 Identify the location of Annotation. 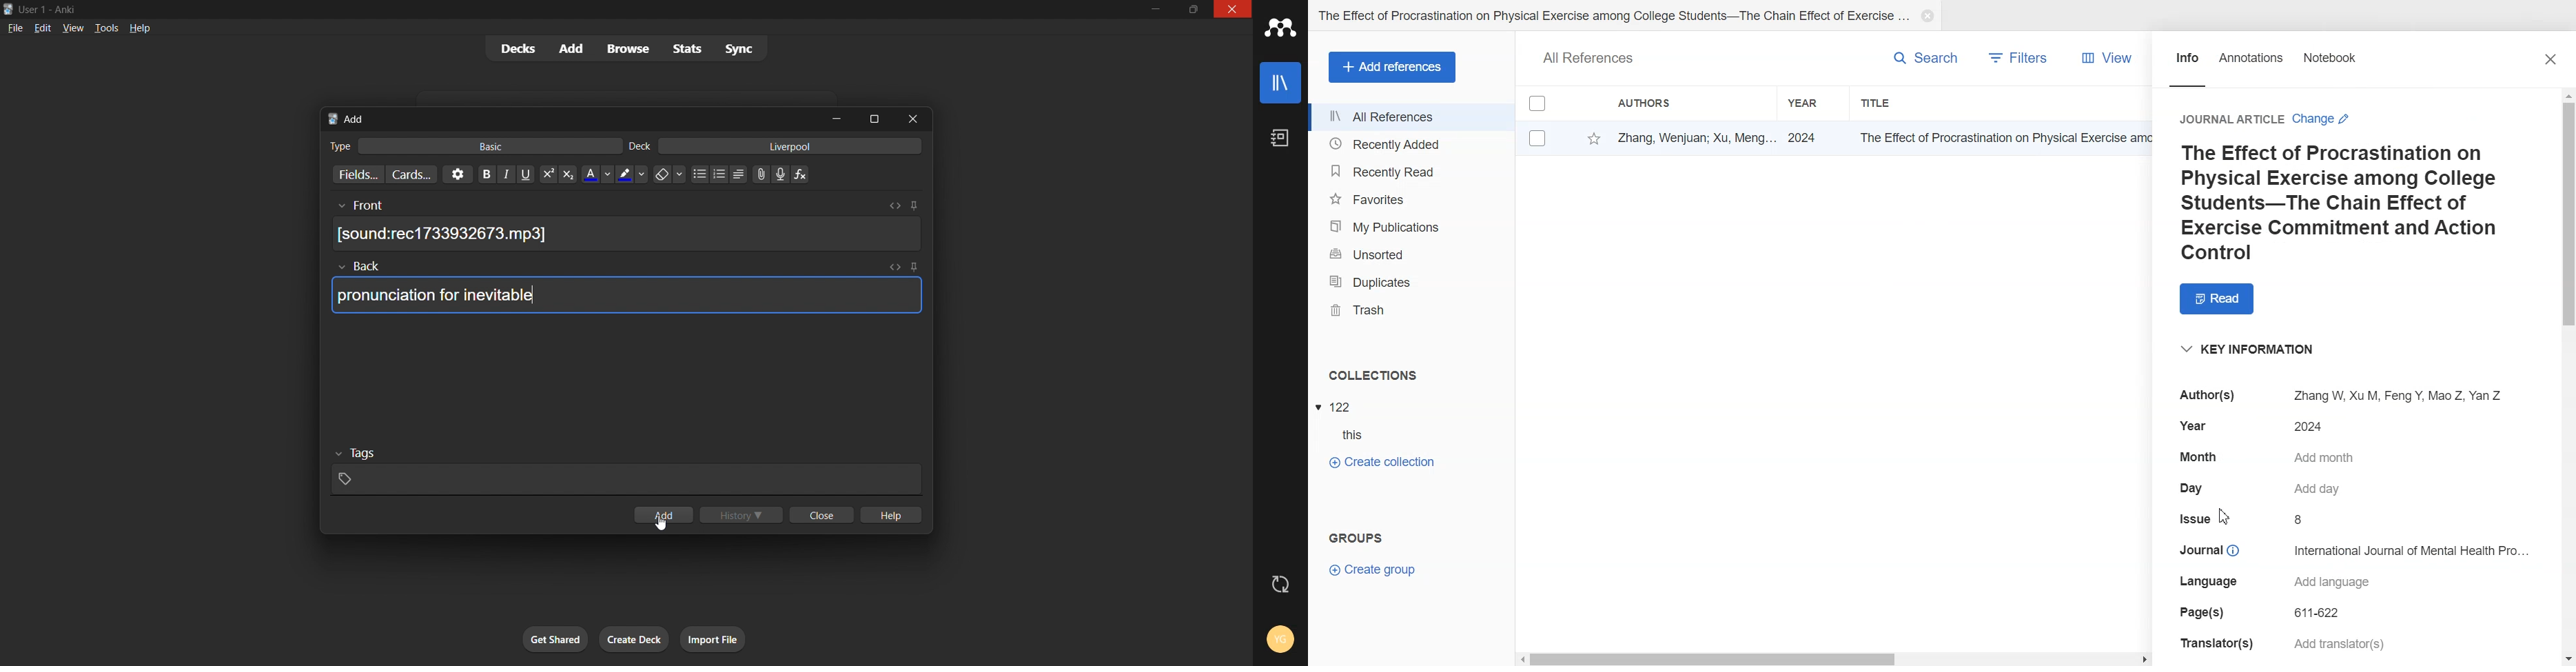
(2253, 63).